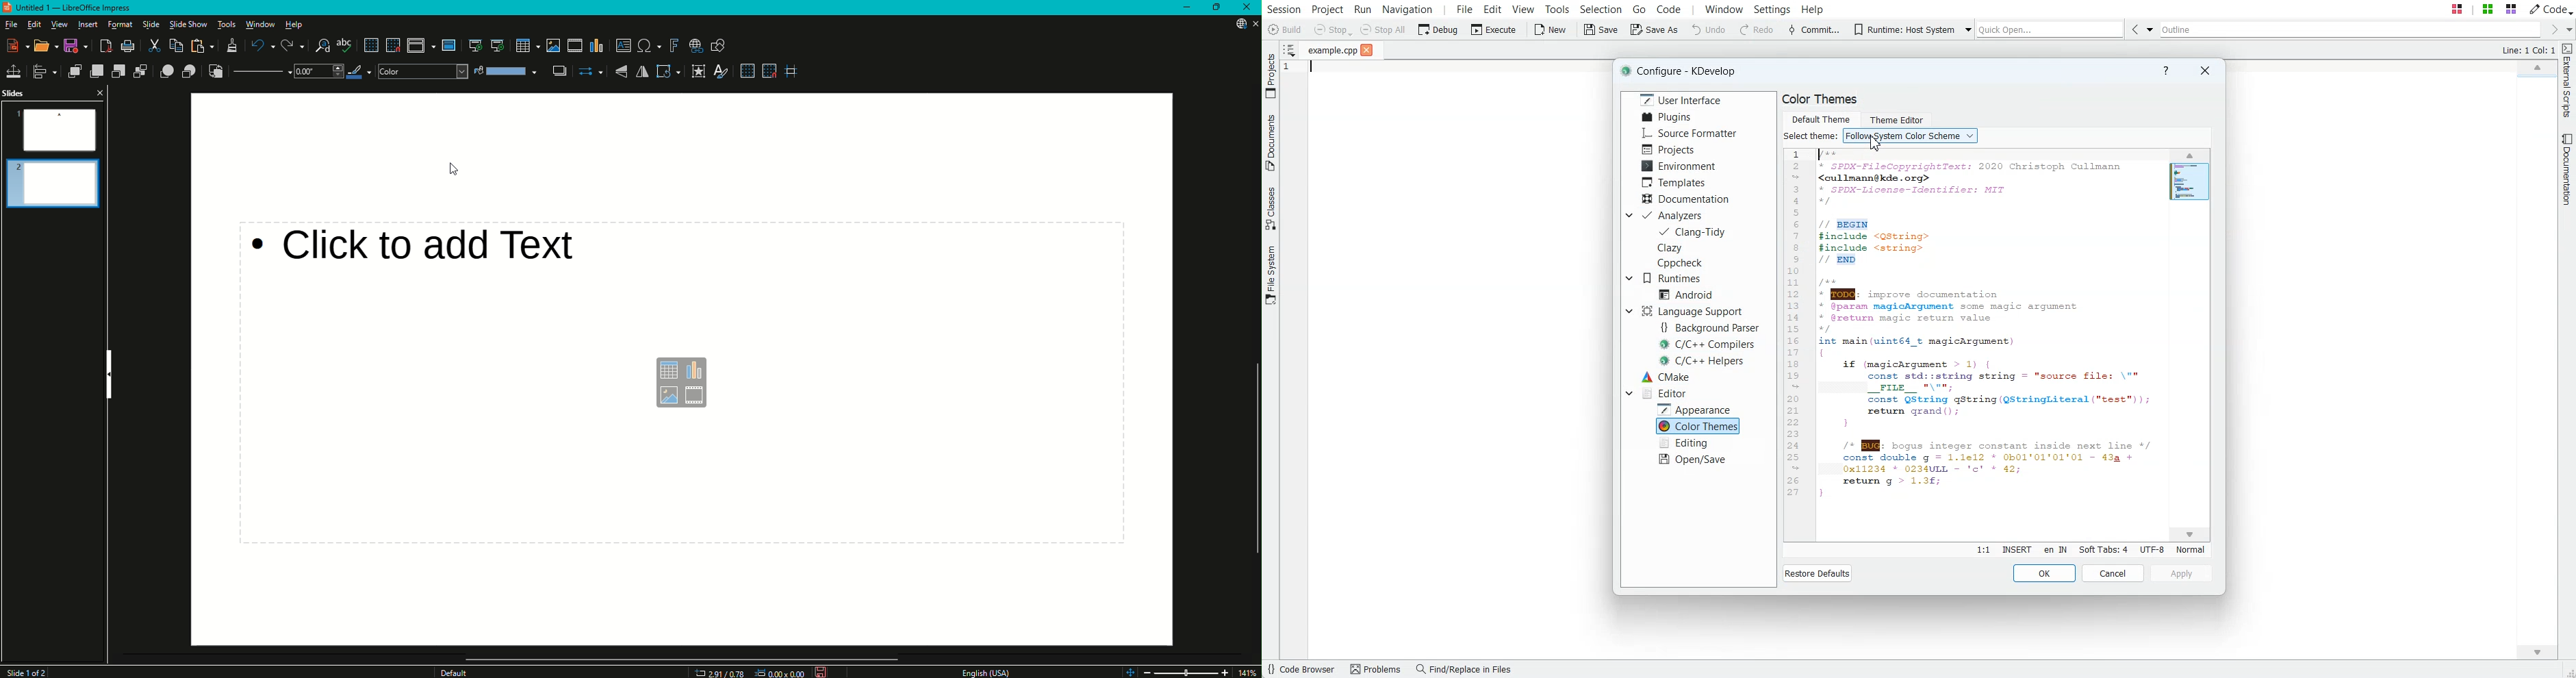  Describe the element at coordinates (646, 45) in the screenshot. I see `Insert Special Characters` at that location.